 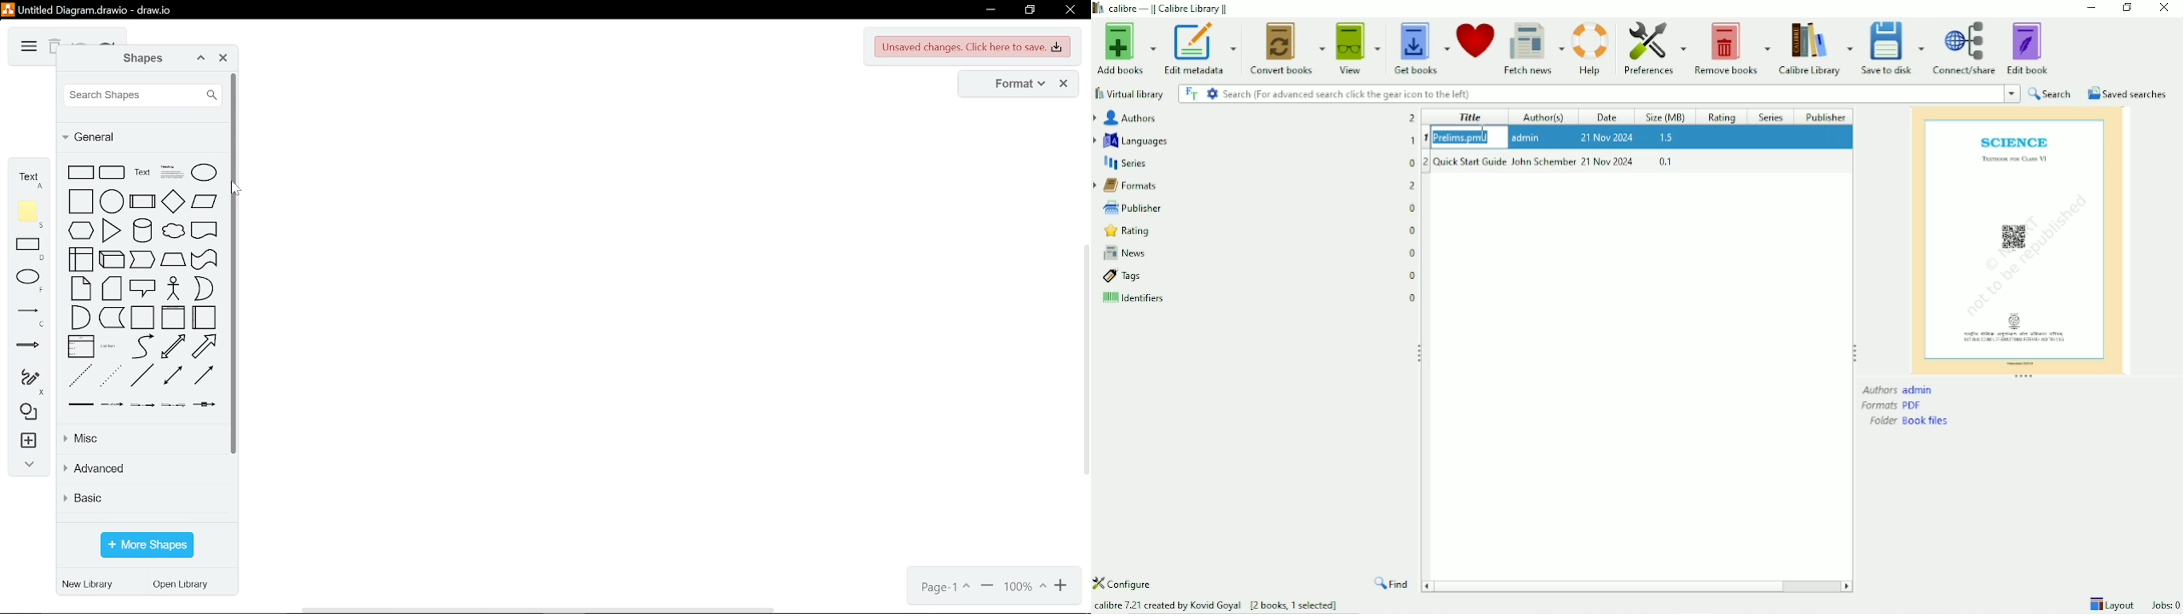 What do you see at coordinates (142, 259) in the screenshot?
I see `step` at bounding box center [142, 259].